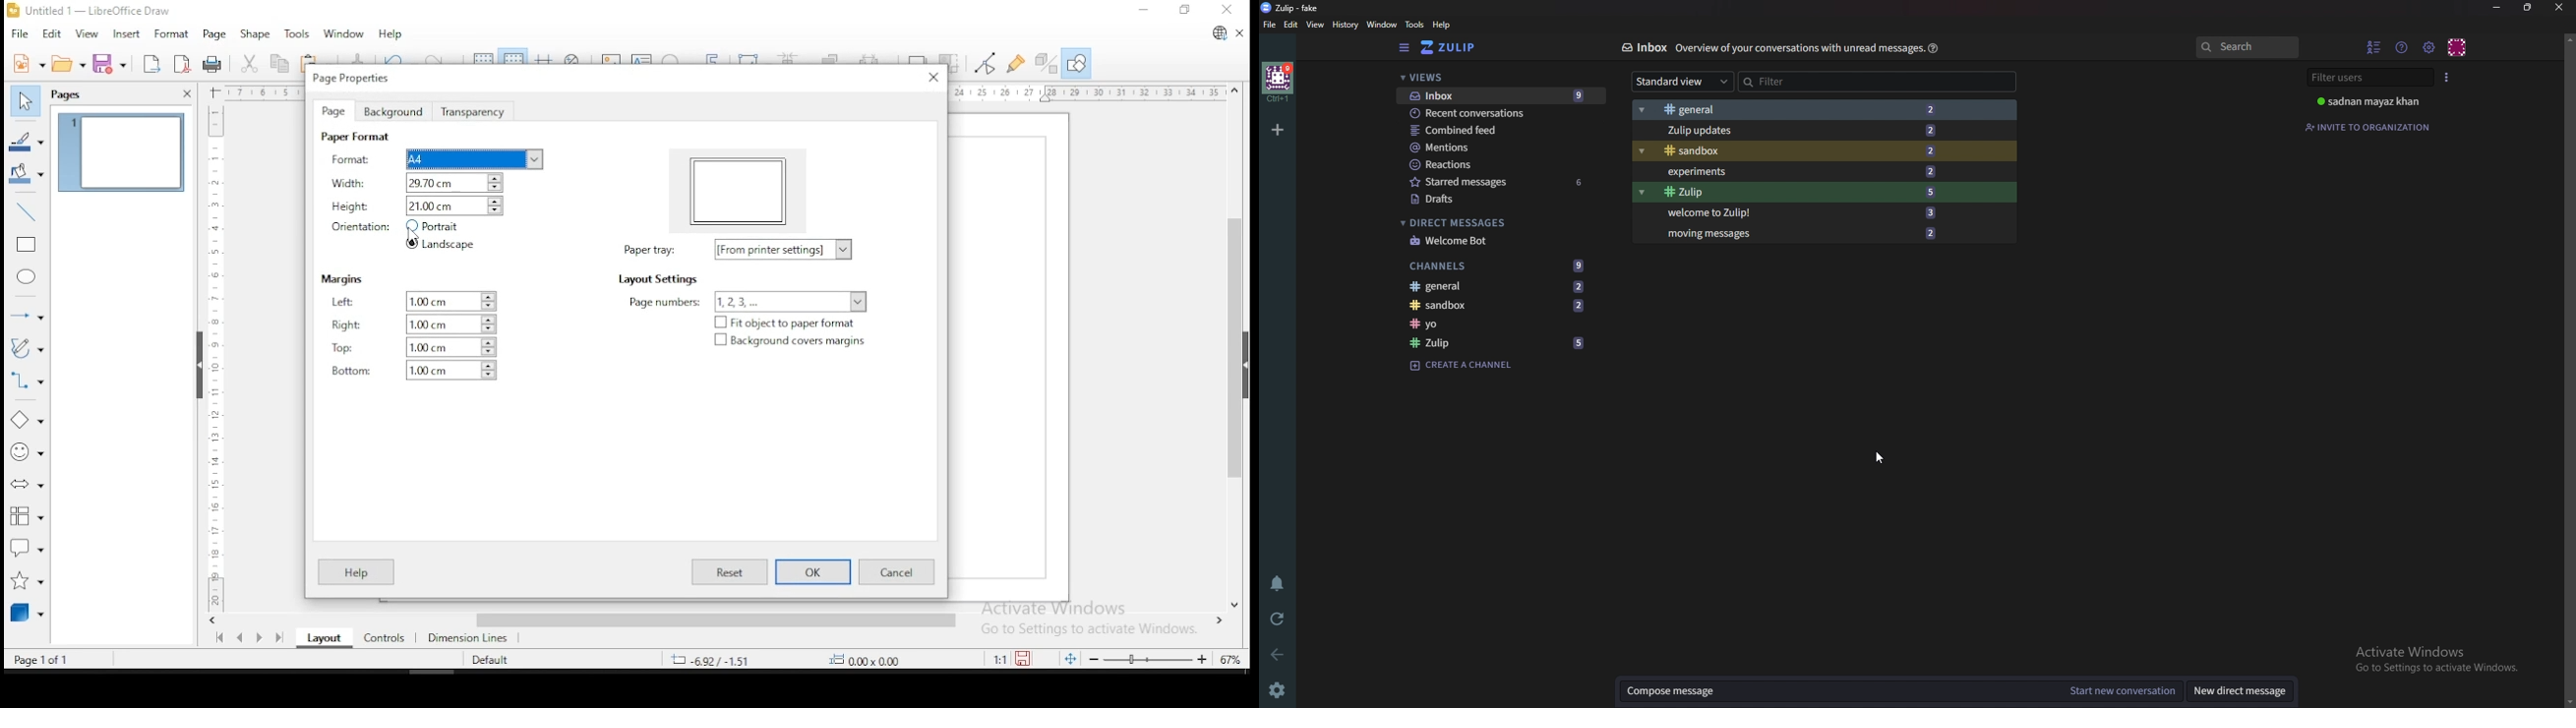  Describe the element at coordinates (2561, 8) in the screenshot. I see `close` at that location.